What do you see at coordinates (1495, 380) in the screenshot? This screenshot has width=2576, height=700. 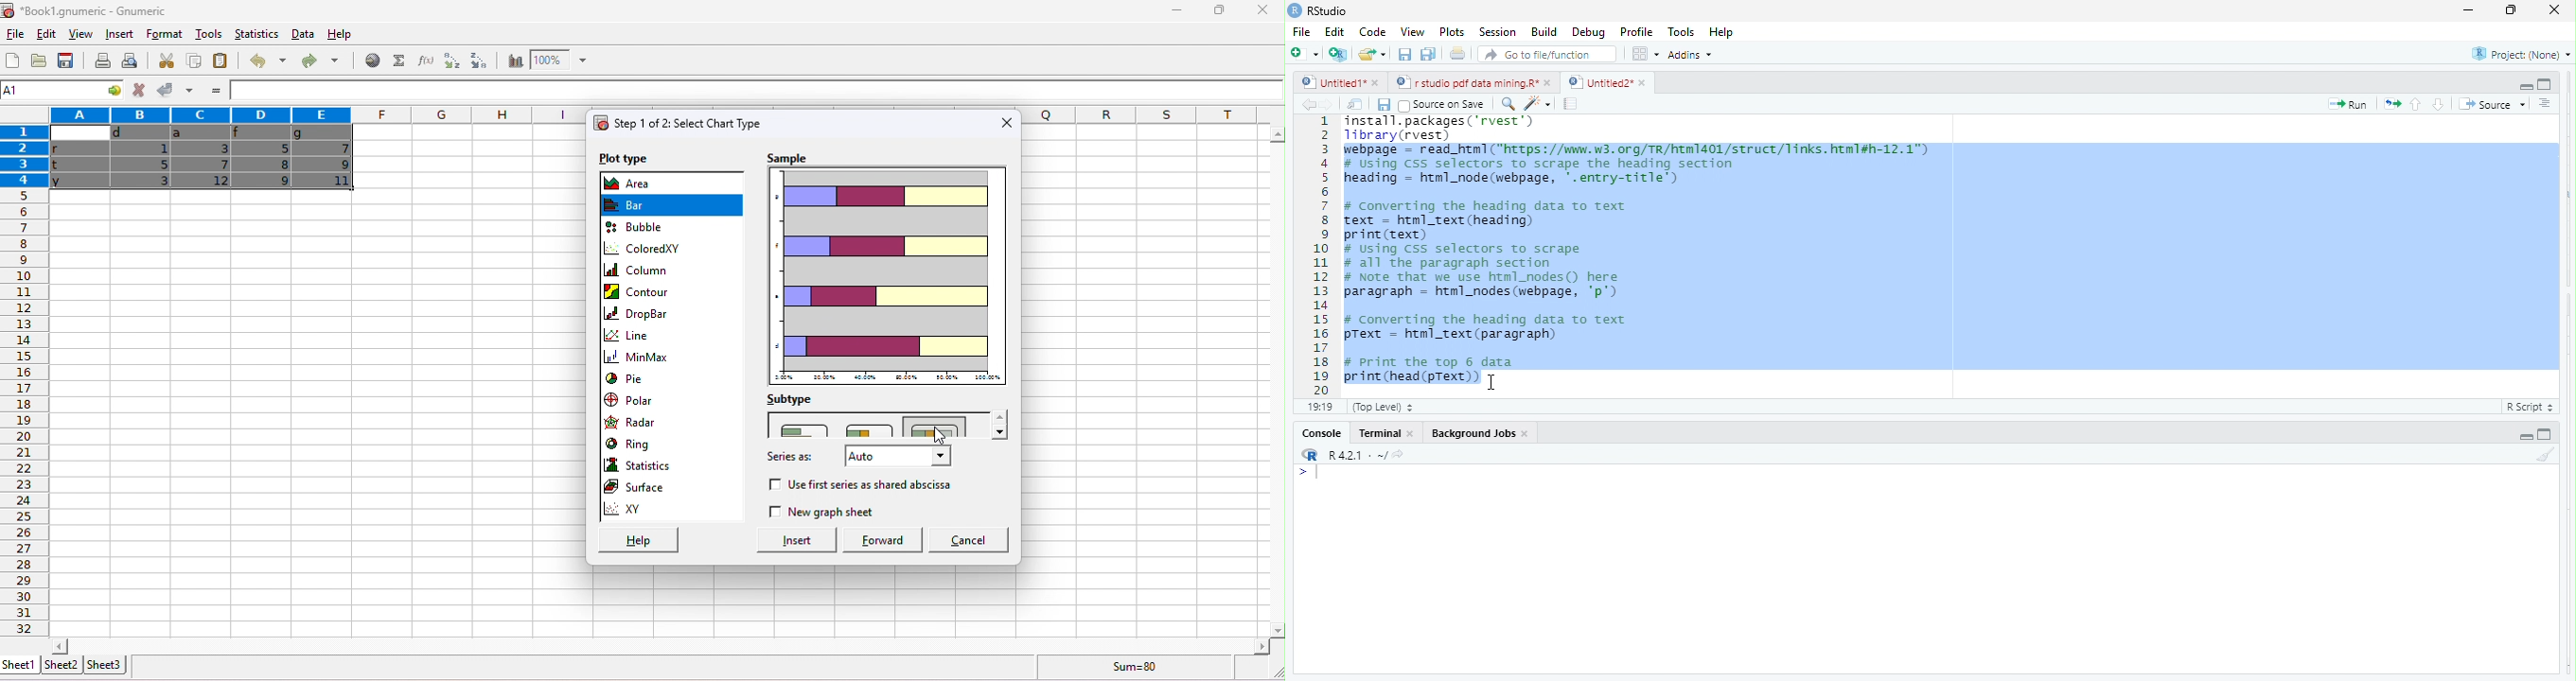 I see `cursor movement` at bounding box center [1495, 380].